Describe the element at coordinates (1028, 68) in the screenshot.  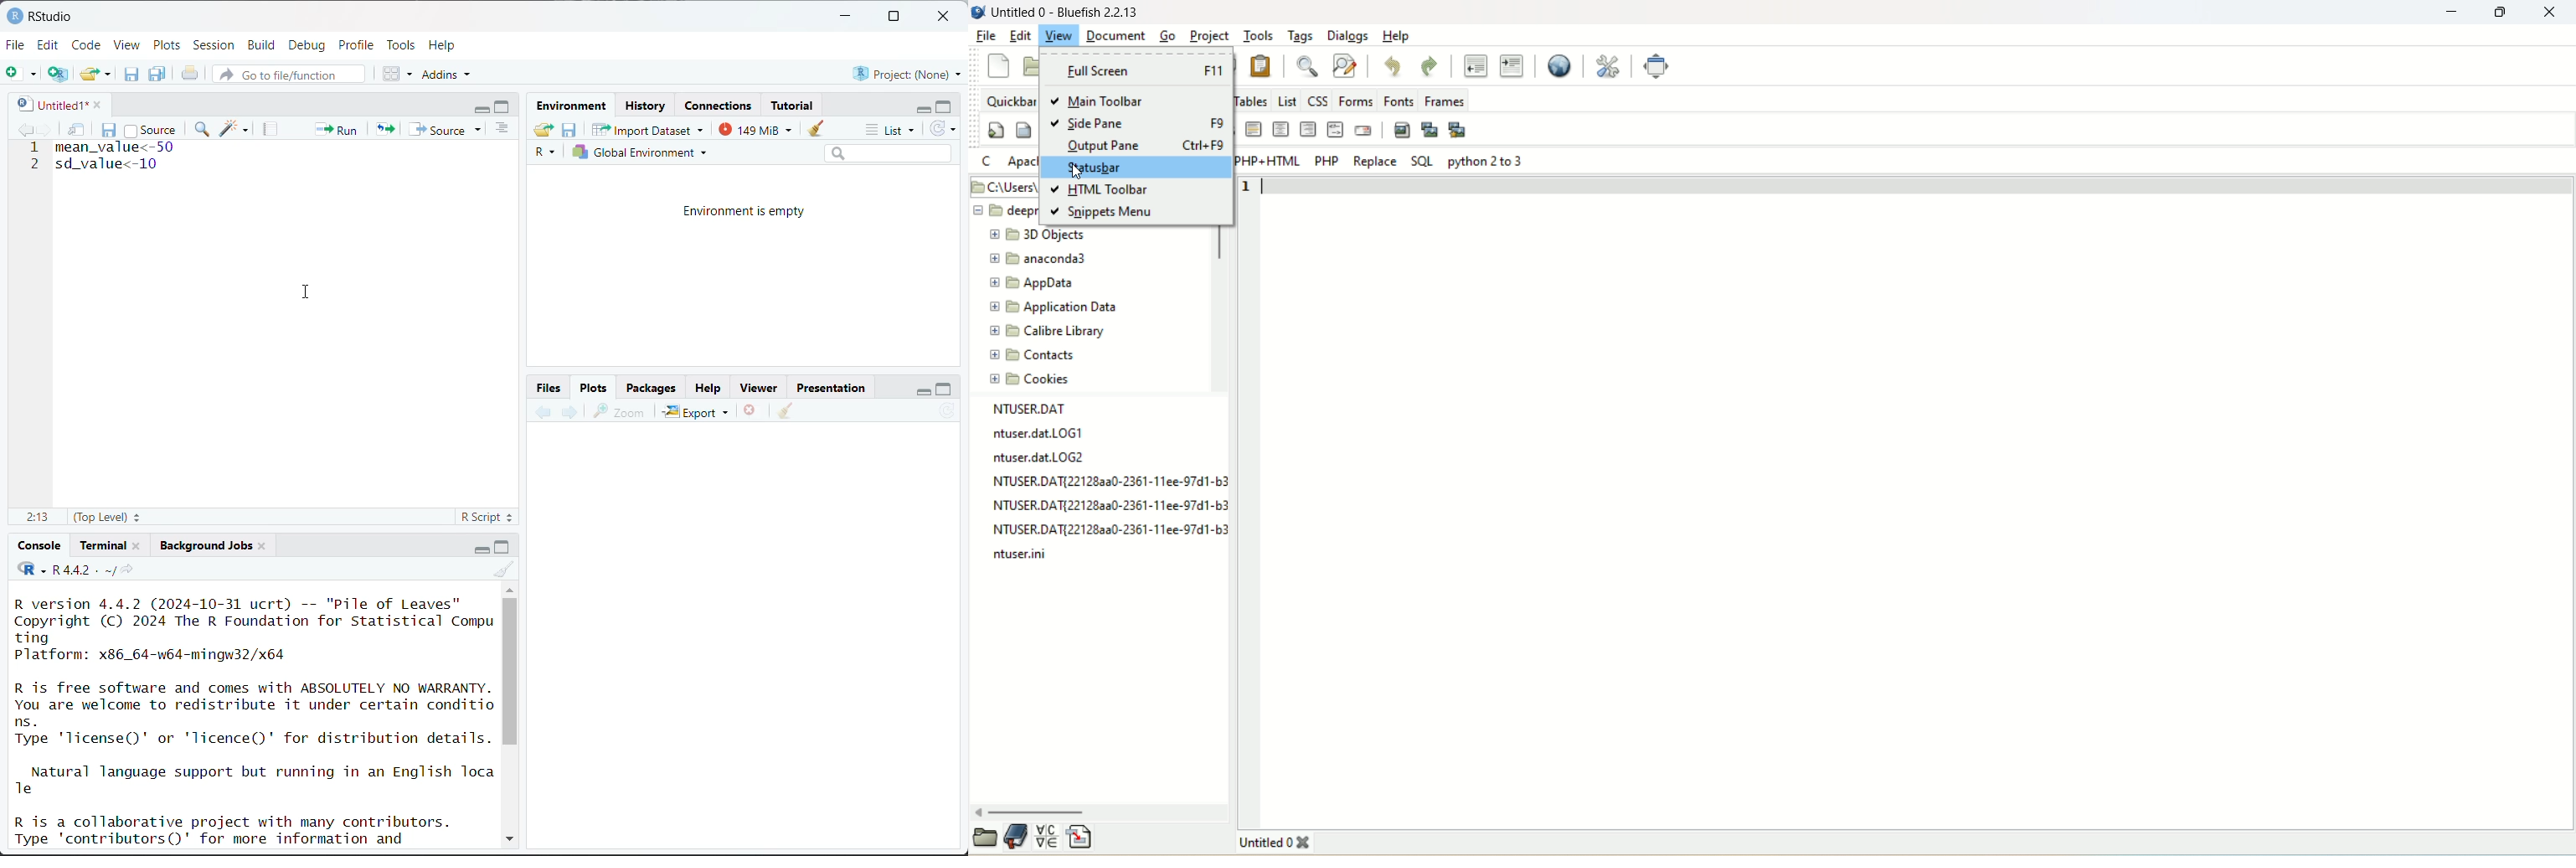
I see `open` at that location.